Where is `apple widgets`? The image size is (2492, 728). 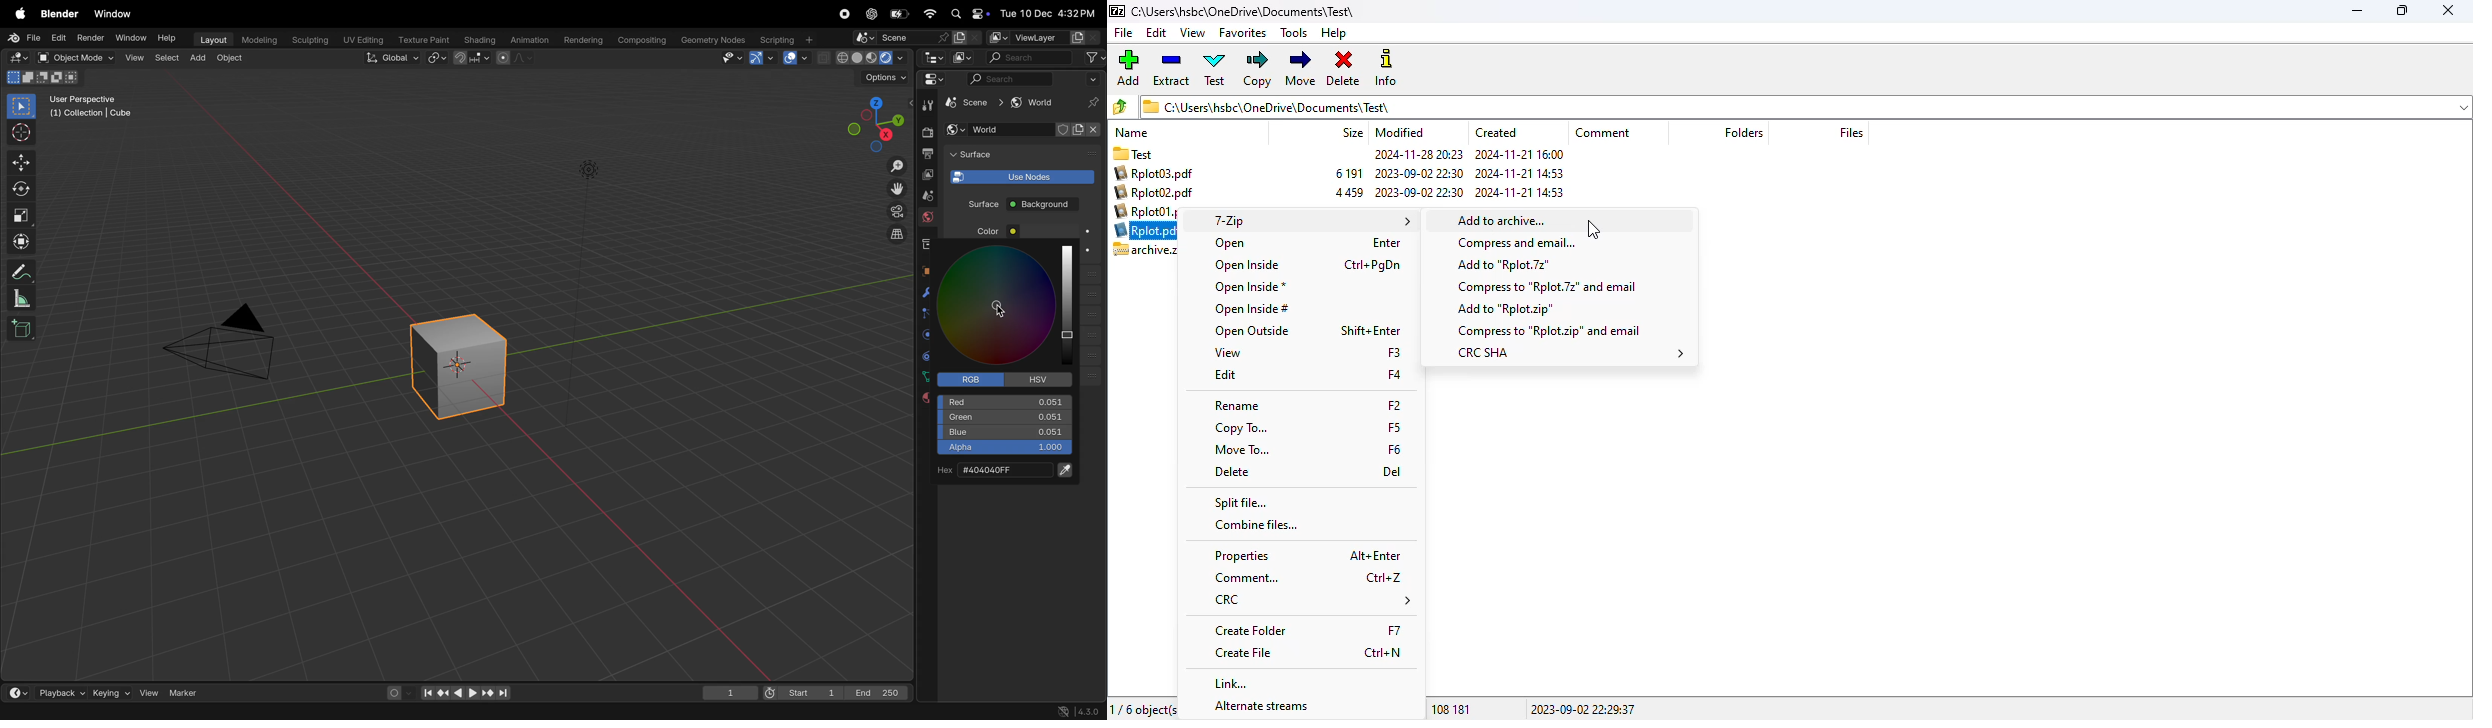
apple widgets is located at coordinates (967, 14).